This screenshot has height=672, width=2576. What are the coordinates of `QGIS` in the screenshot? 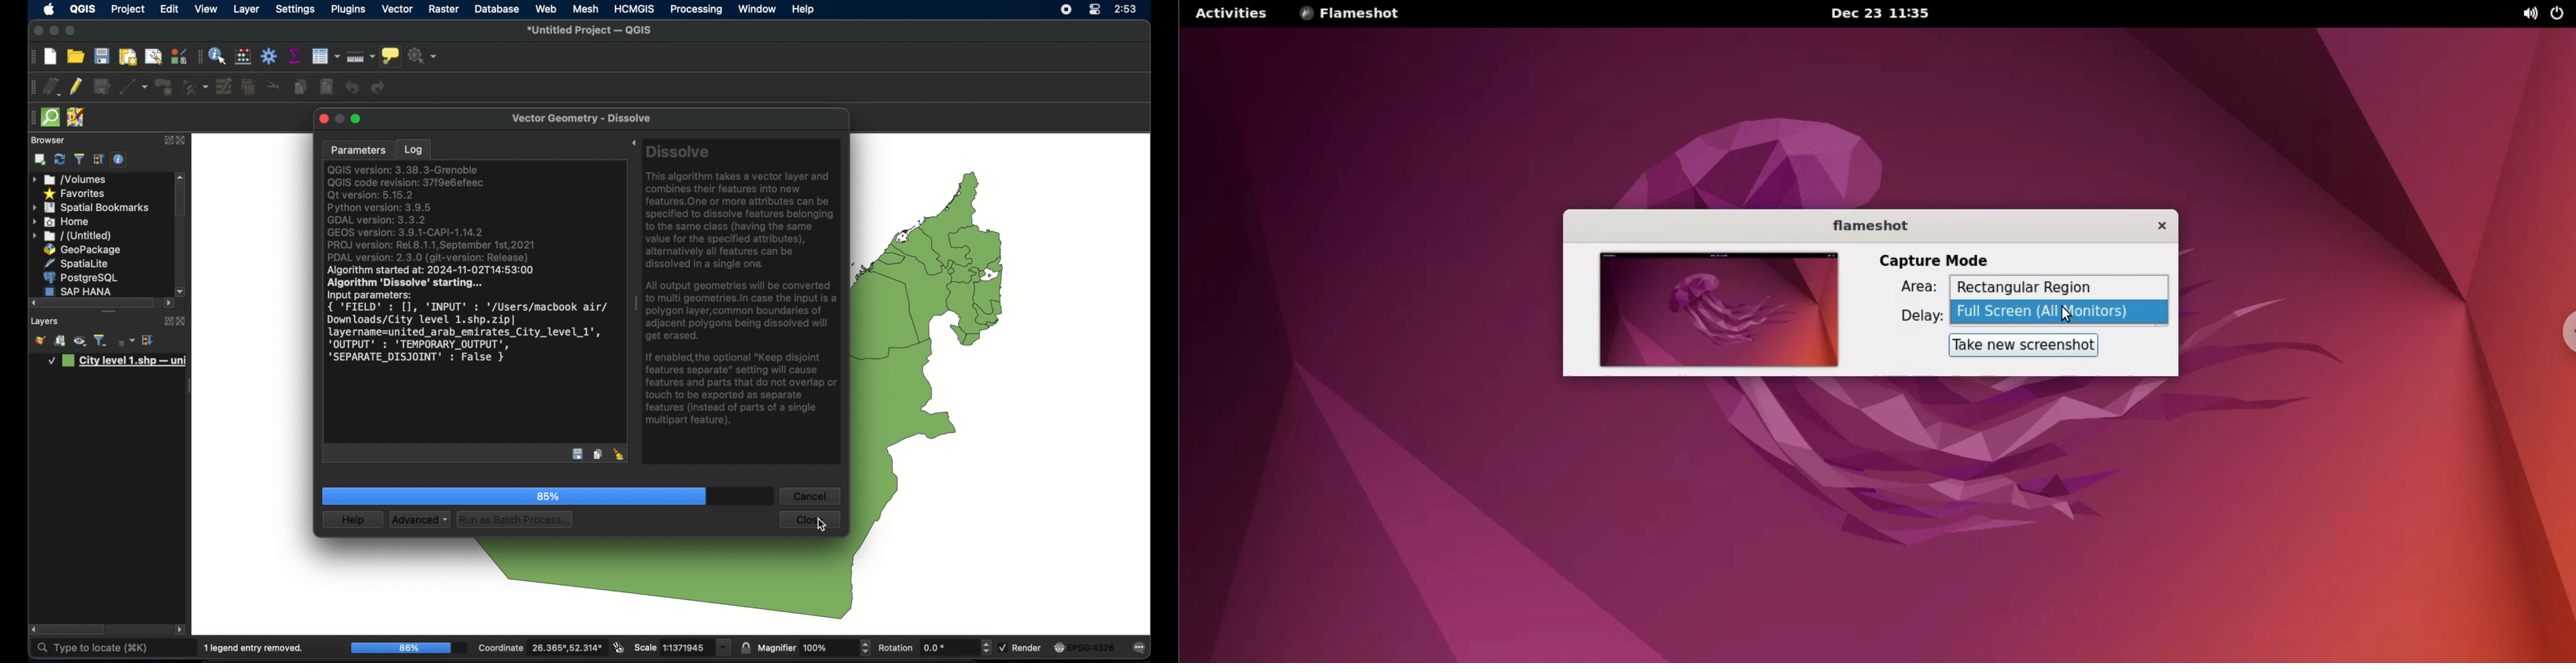 It's located at (82, 10).